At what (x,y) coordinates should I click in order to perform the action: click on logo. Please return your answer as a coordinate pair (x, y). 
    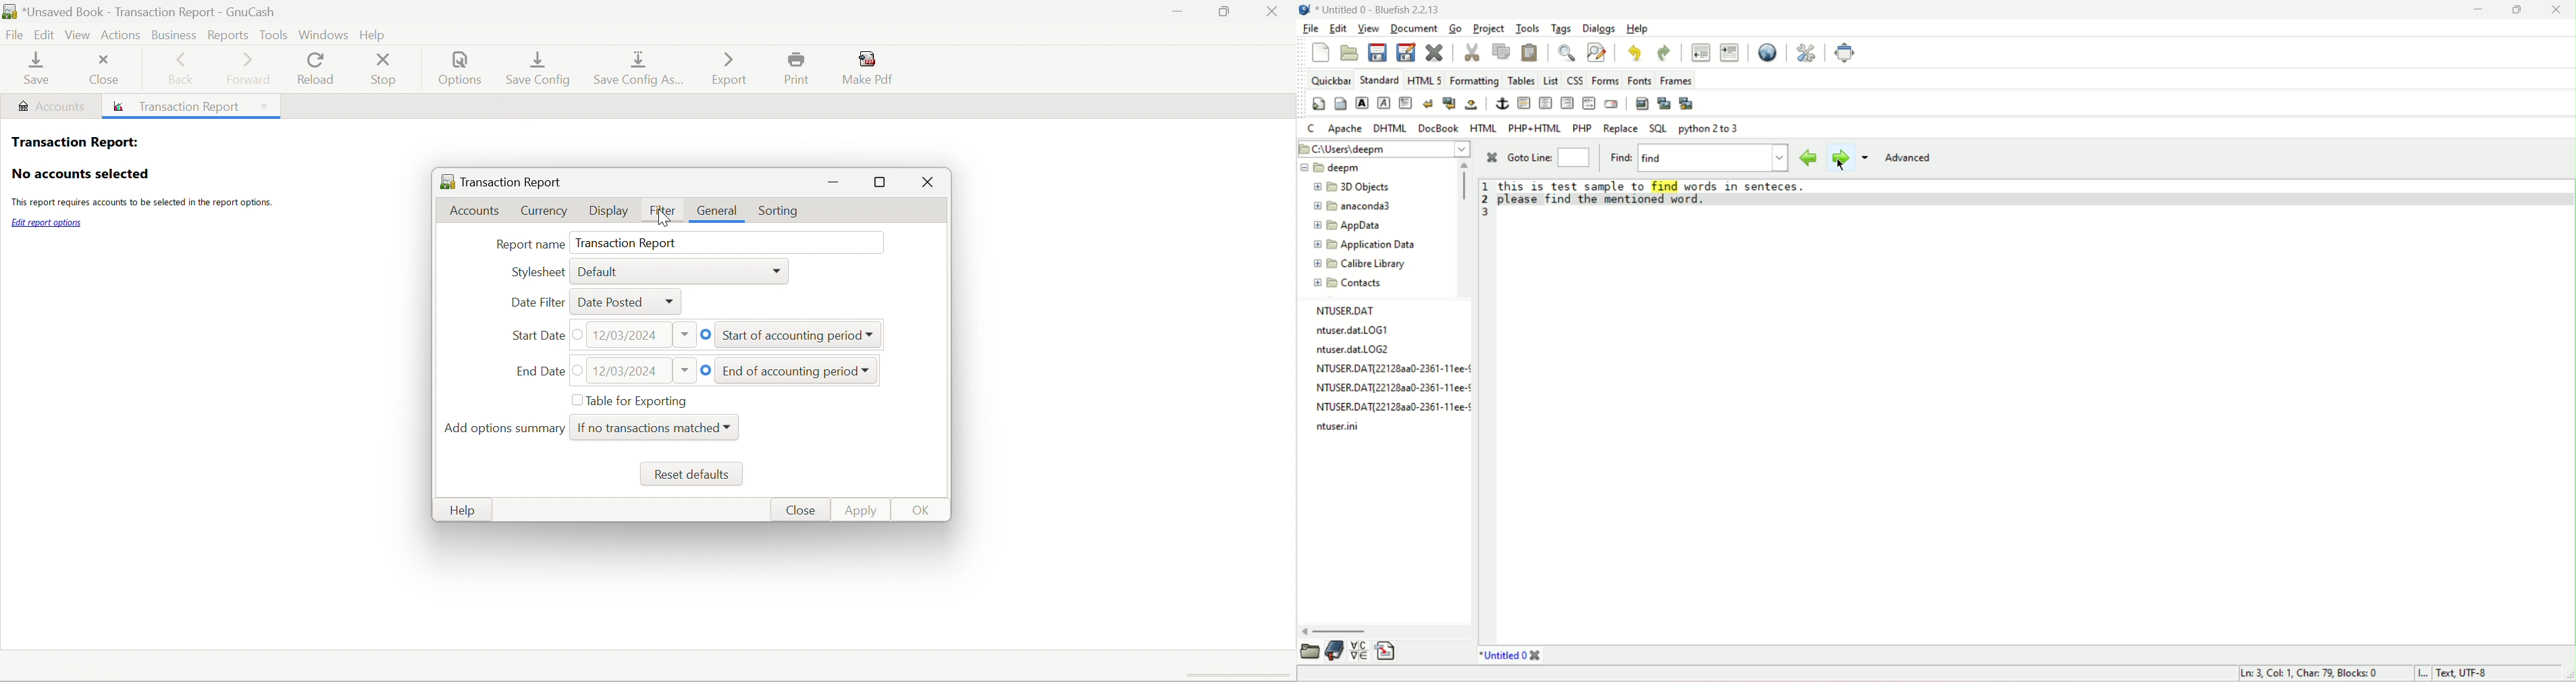
    Looking at the image, I should click on (1304, 9).